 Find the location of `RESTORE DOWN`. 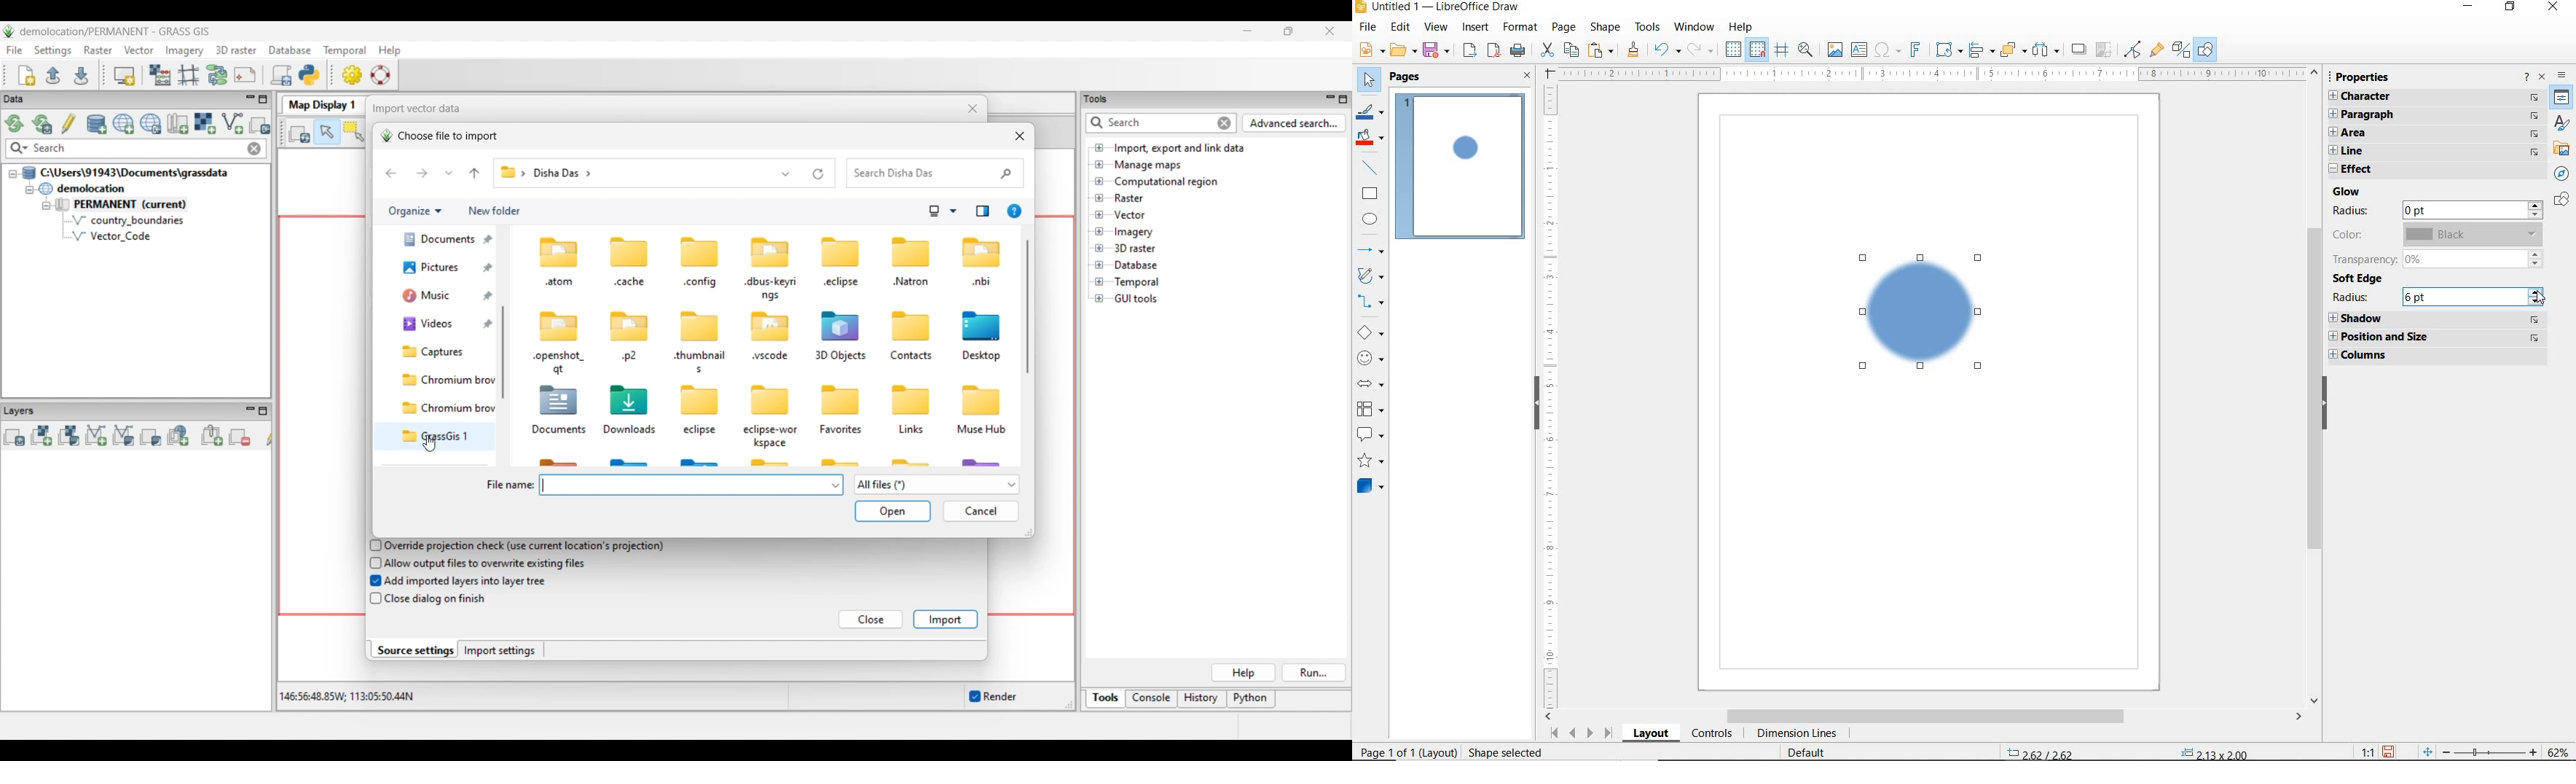

RESTORE DOWN is located at coordinates (2509, 8).